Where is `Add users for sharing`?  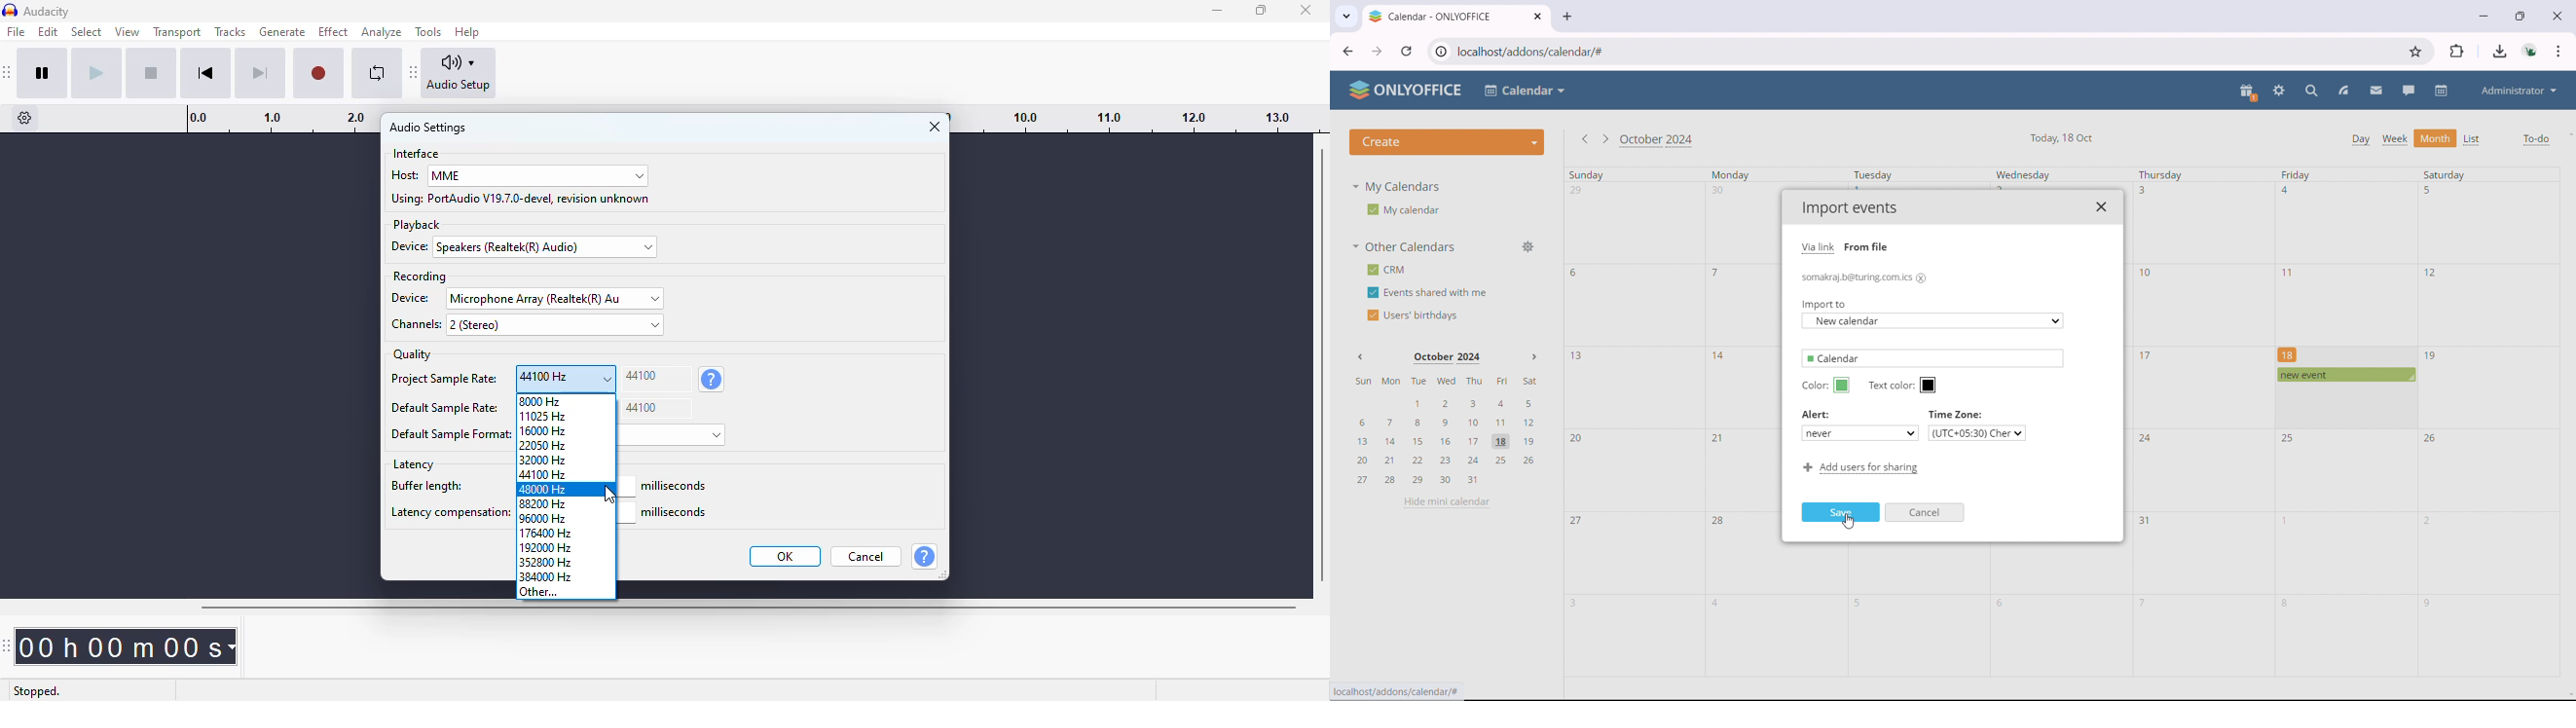 Add users for sharing is located at coordinates (1858, 470).